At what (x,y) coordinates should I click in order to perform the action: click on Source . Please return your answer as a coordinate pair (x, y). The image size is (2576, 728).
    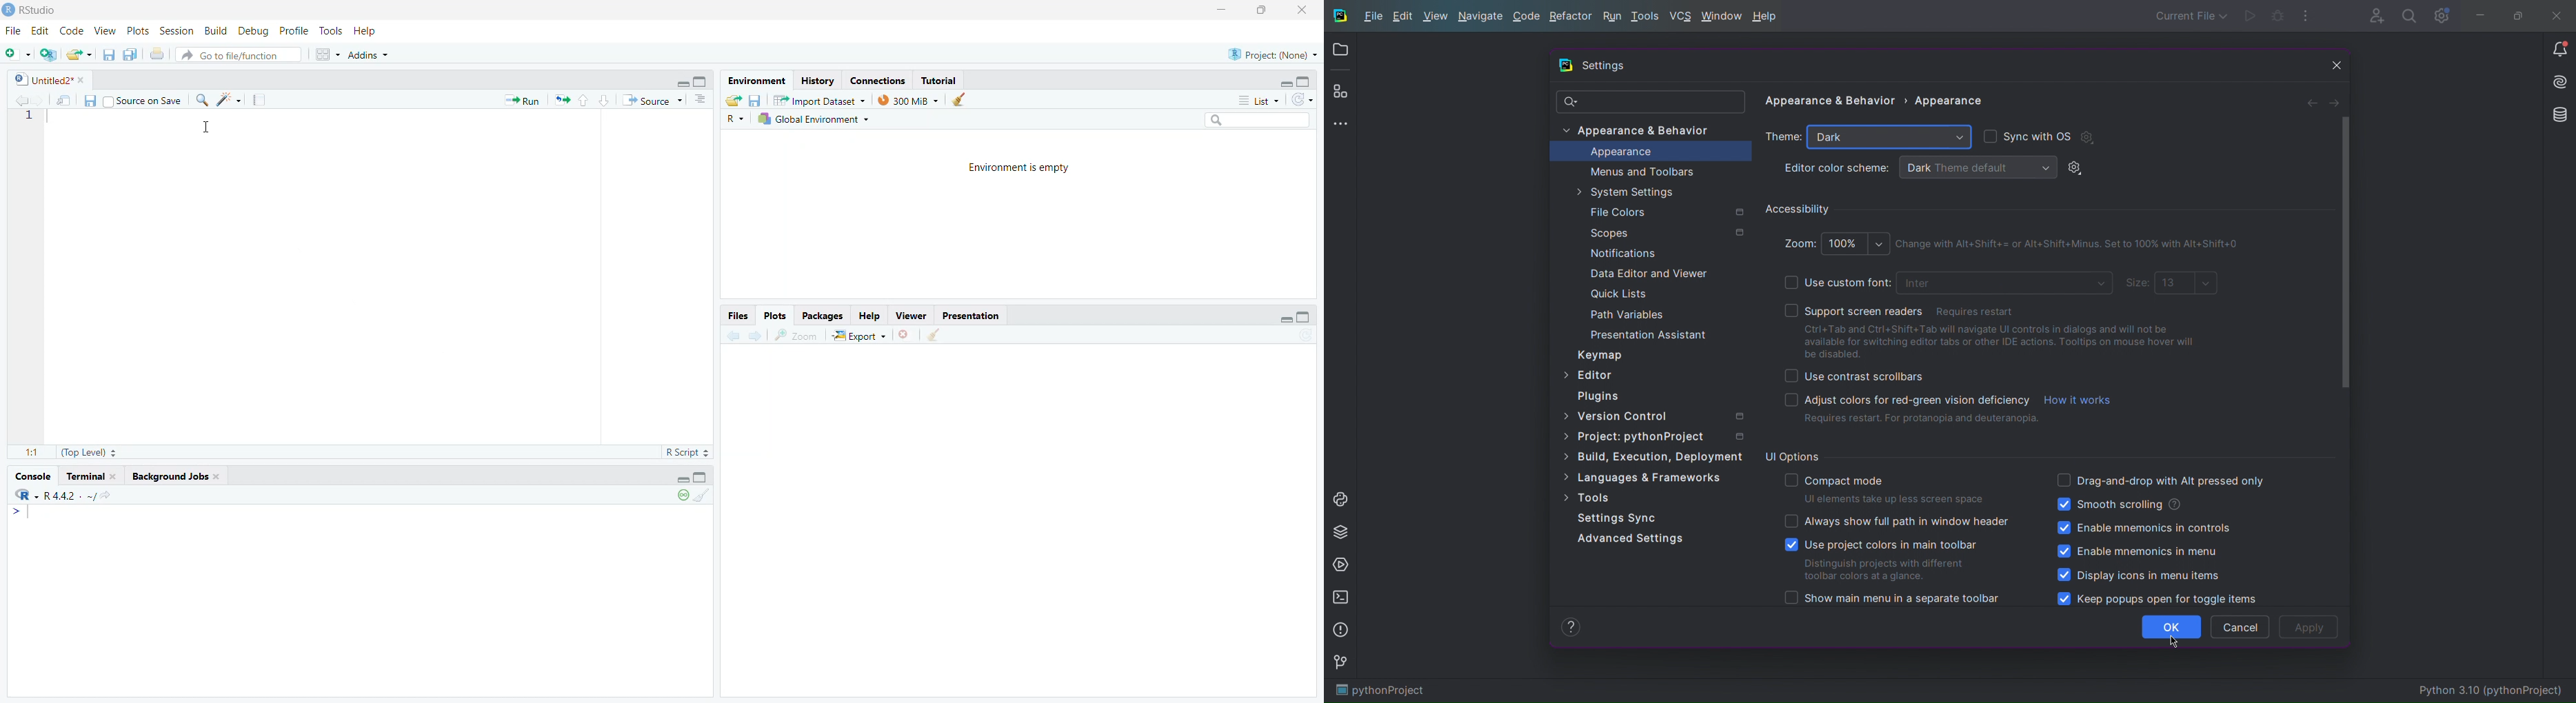
    Looking at the image, I should click on (652, 101).